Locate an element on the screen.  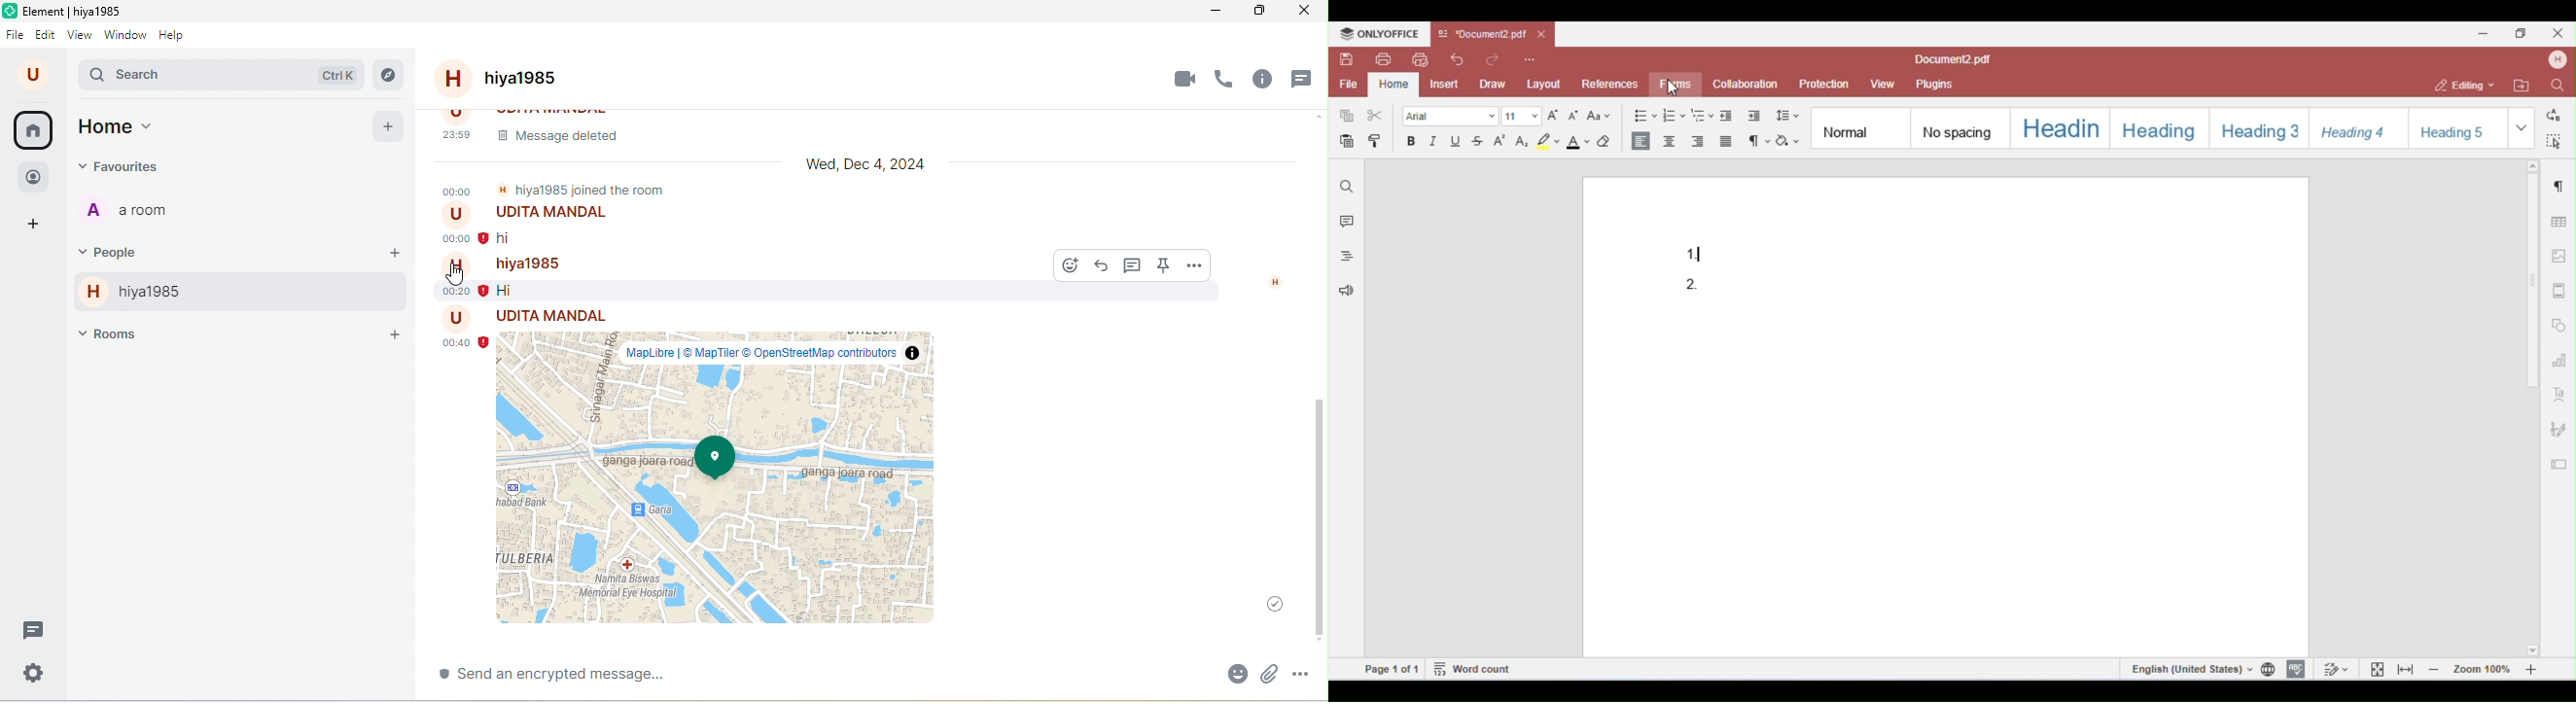
message deleted info is located at coordinates (852, 128).